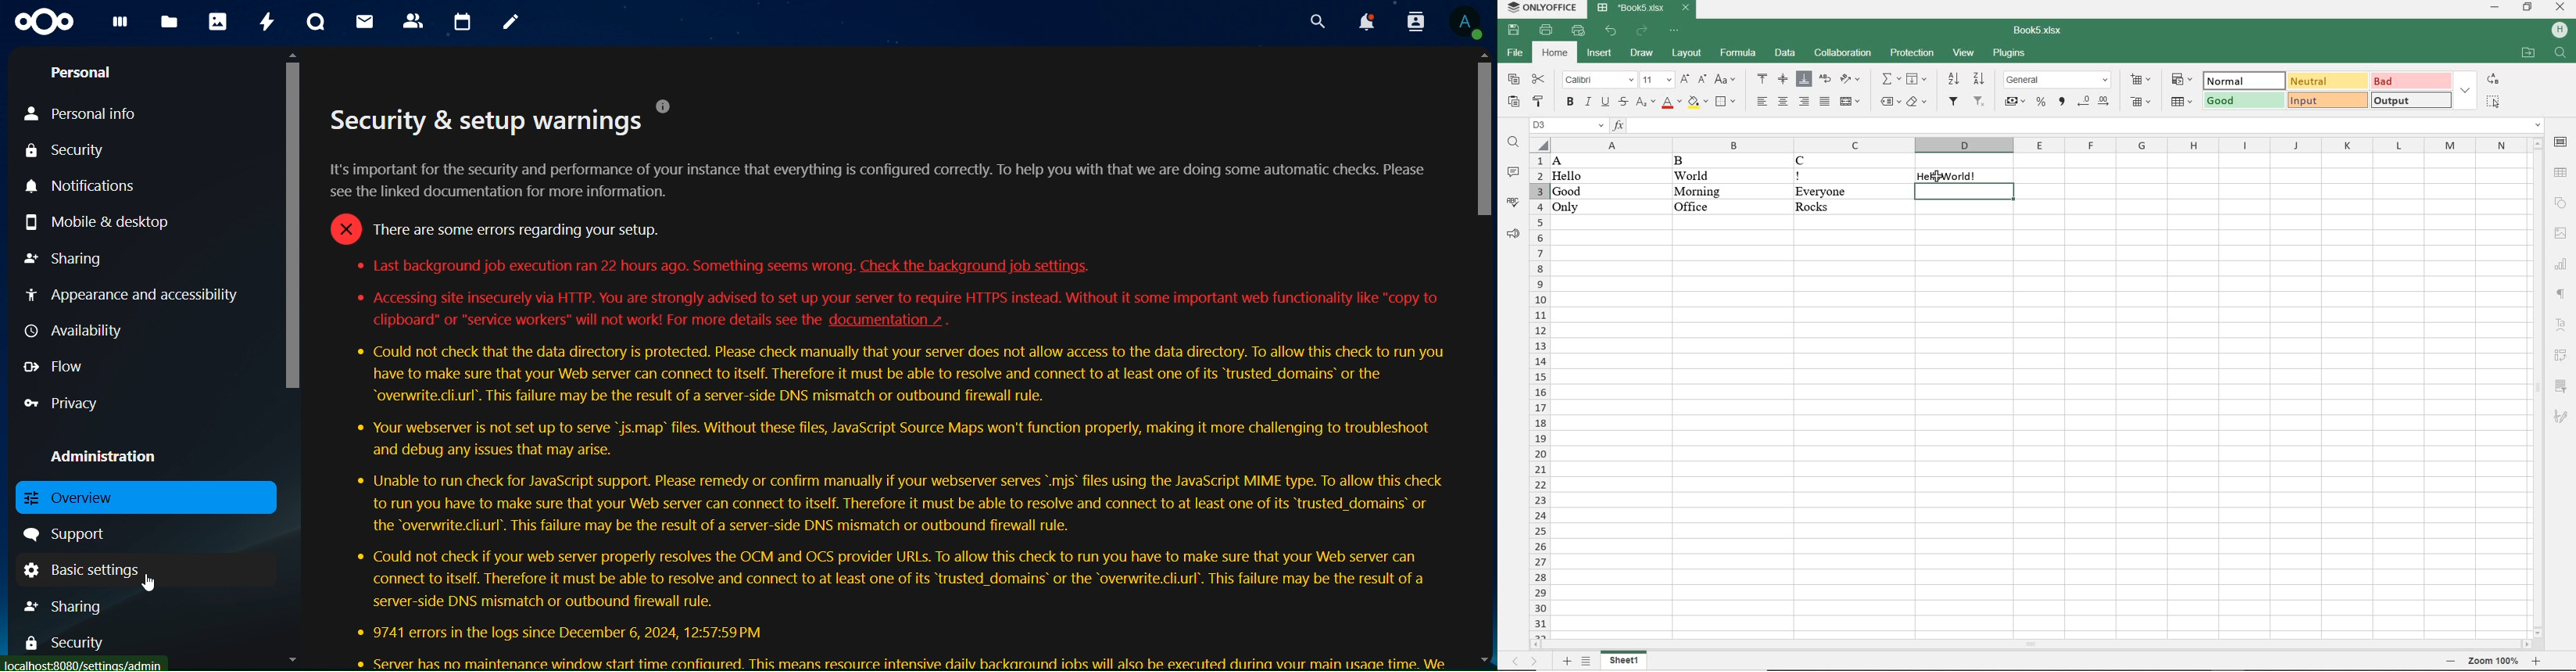 The image size is (2576, 672). I want to click on DECREMENT FONT SIZE, so click(1702, 82).